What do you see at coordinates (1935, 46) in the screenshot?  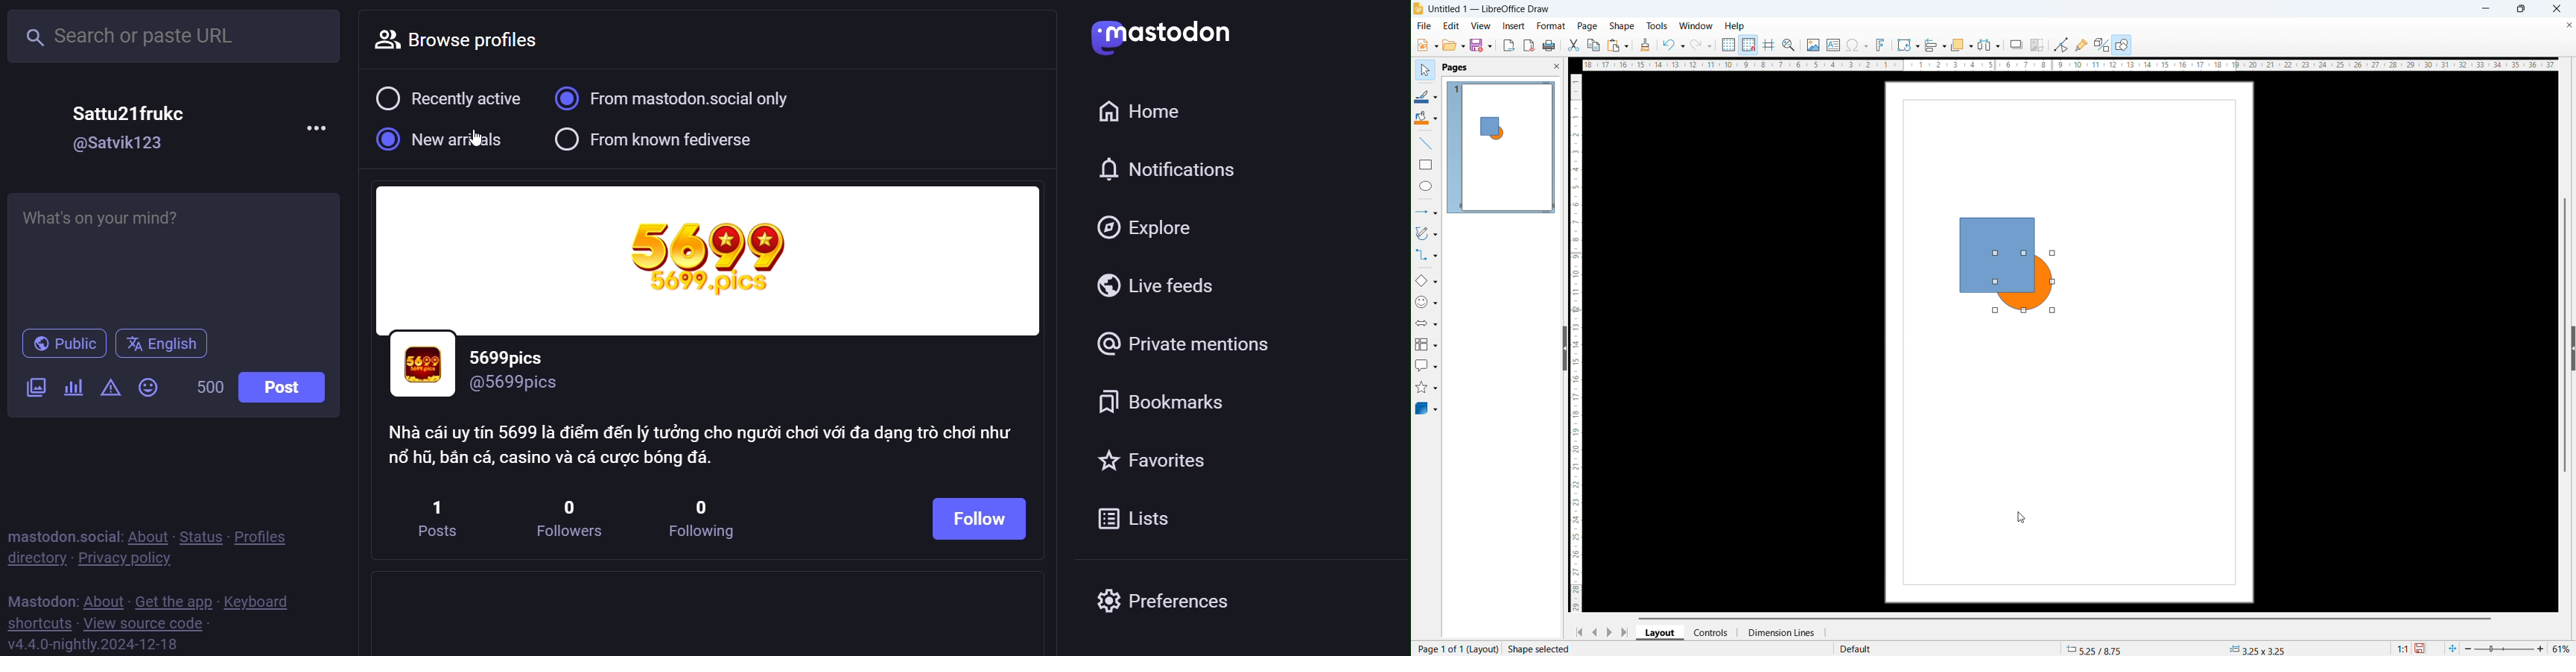 I see `align` at bounding box center [1935, 46].